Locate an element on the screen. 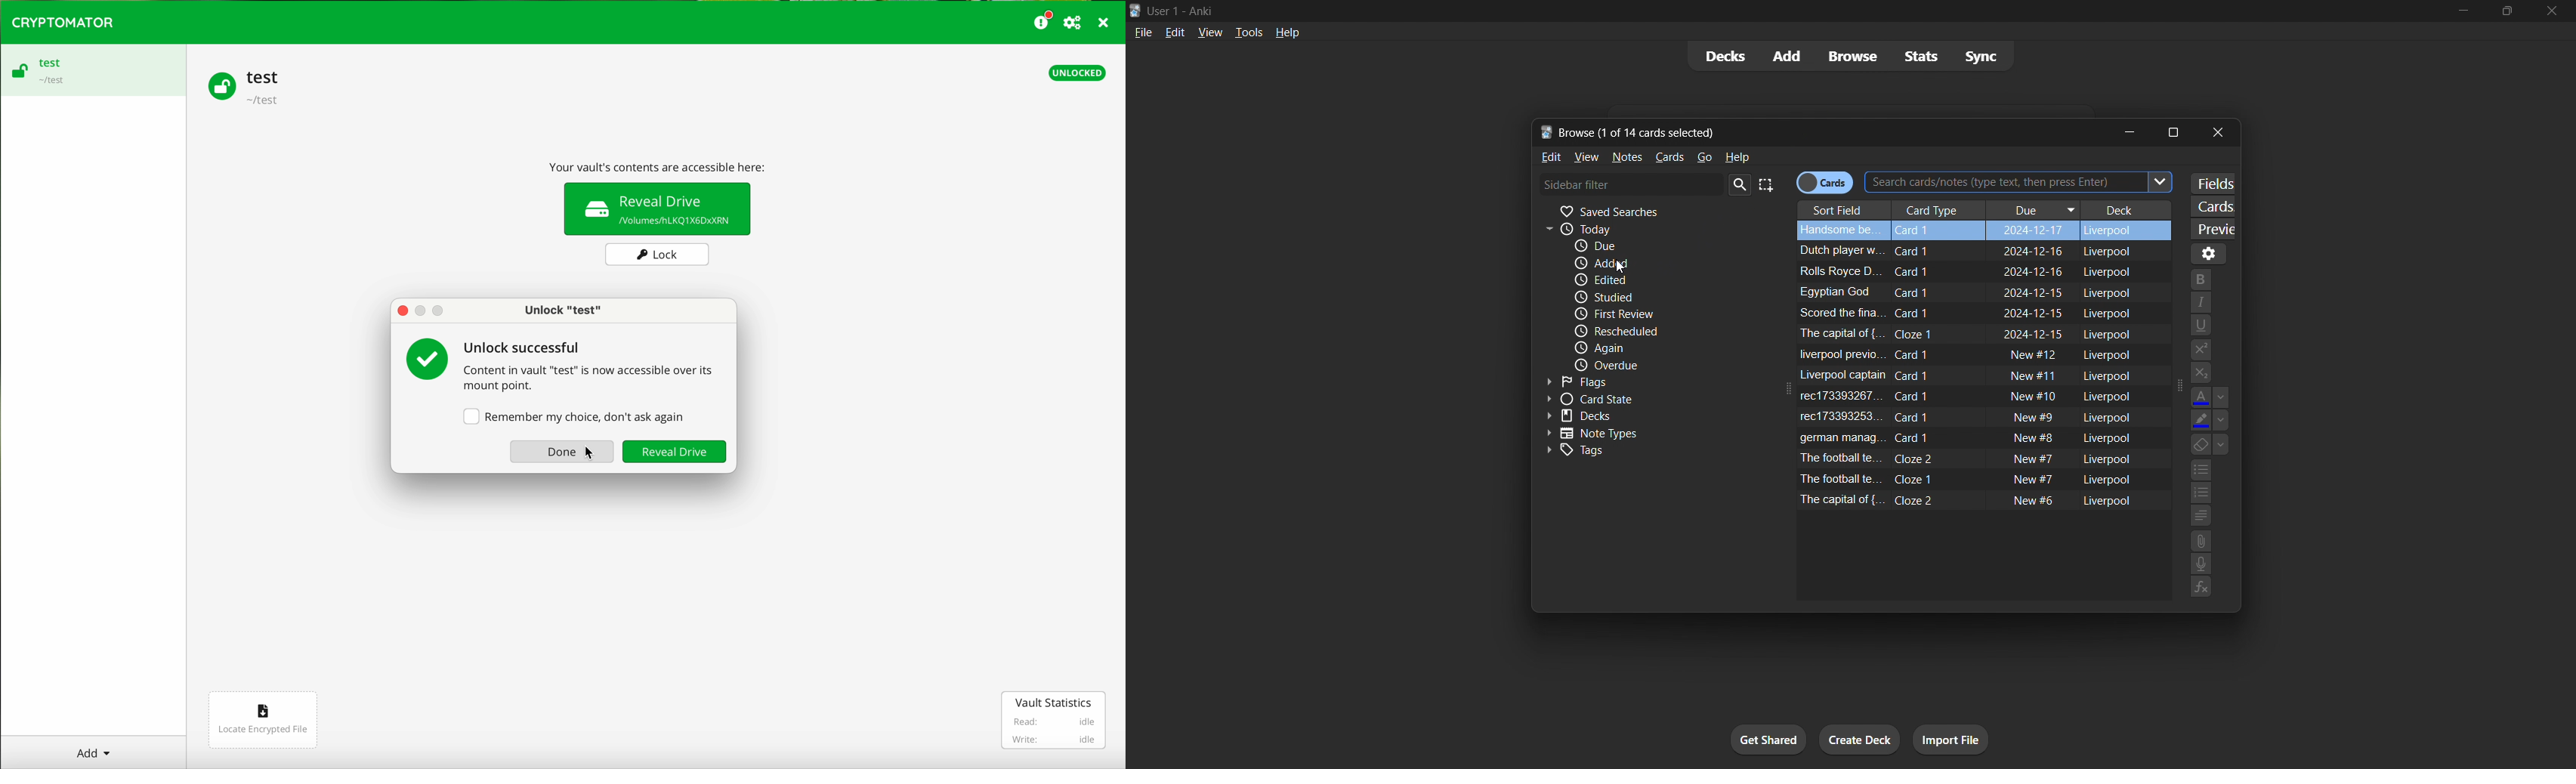 This screenshot has height=784, width=2576. control buttons is located at coordinates (424, 311).